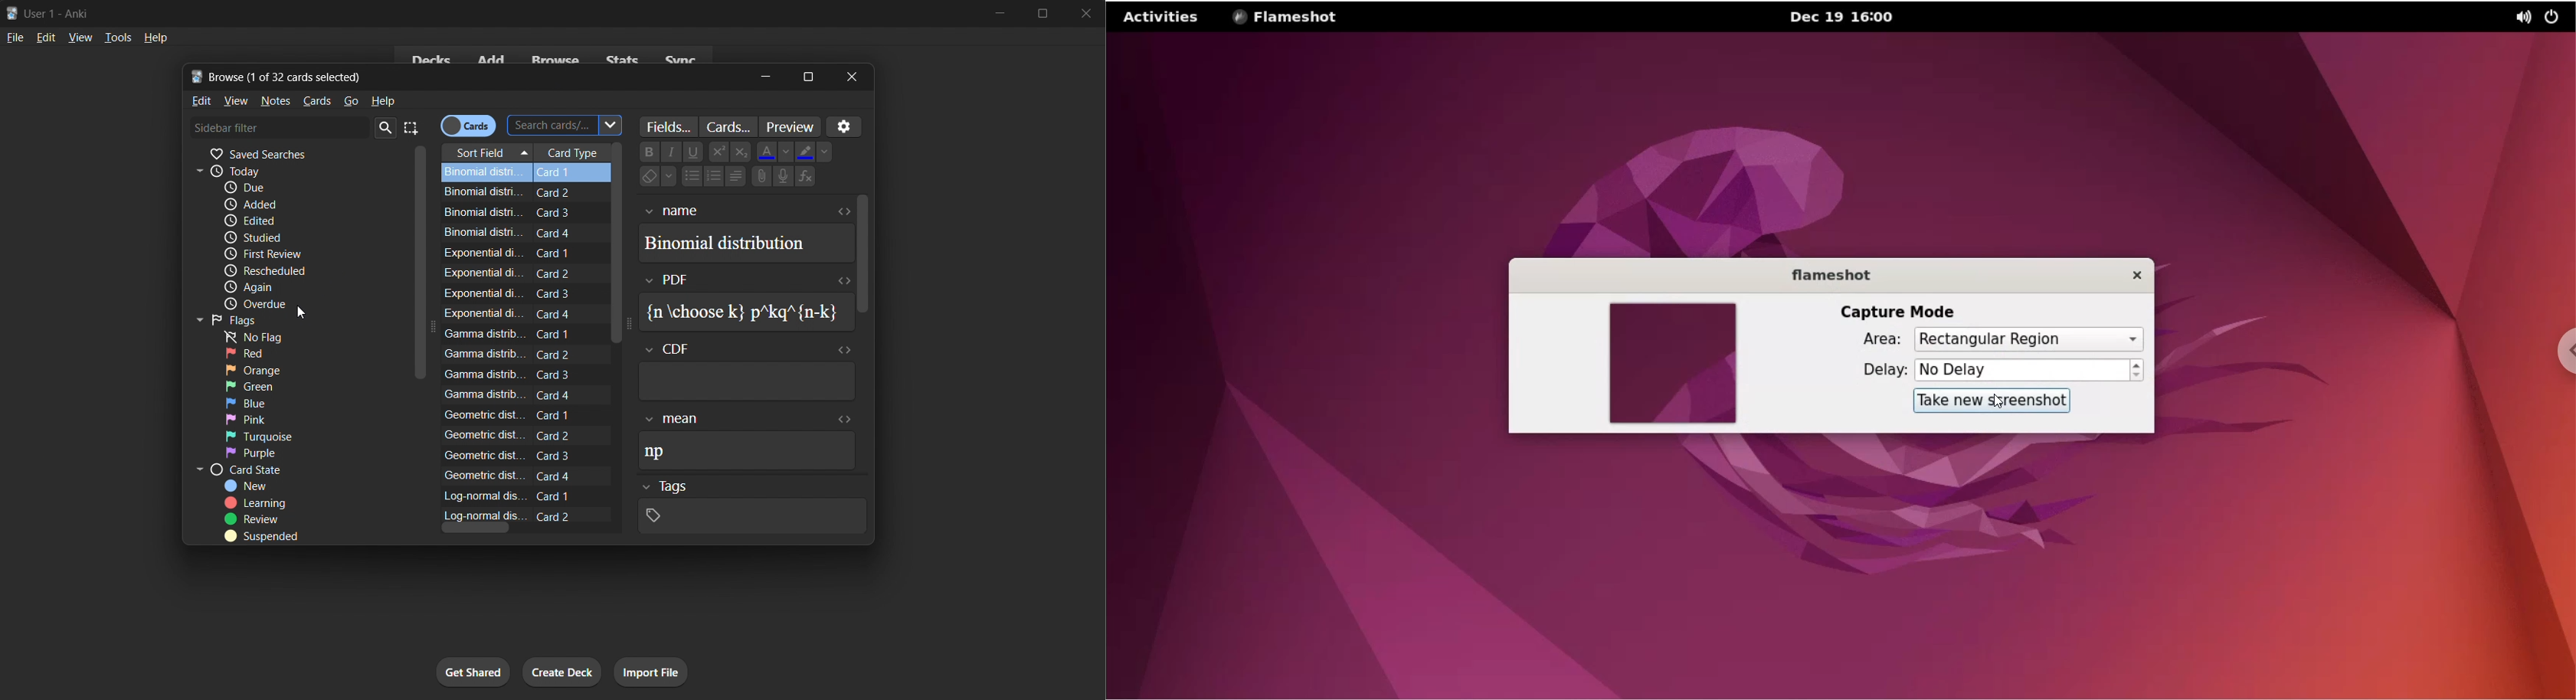  What do you see at coordinates (567, 172) in the screenshot?
I see `Card 1` at bounding box center [567, 172].